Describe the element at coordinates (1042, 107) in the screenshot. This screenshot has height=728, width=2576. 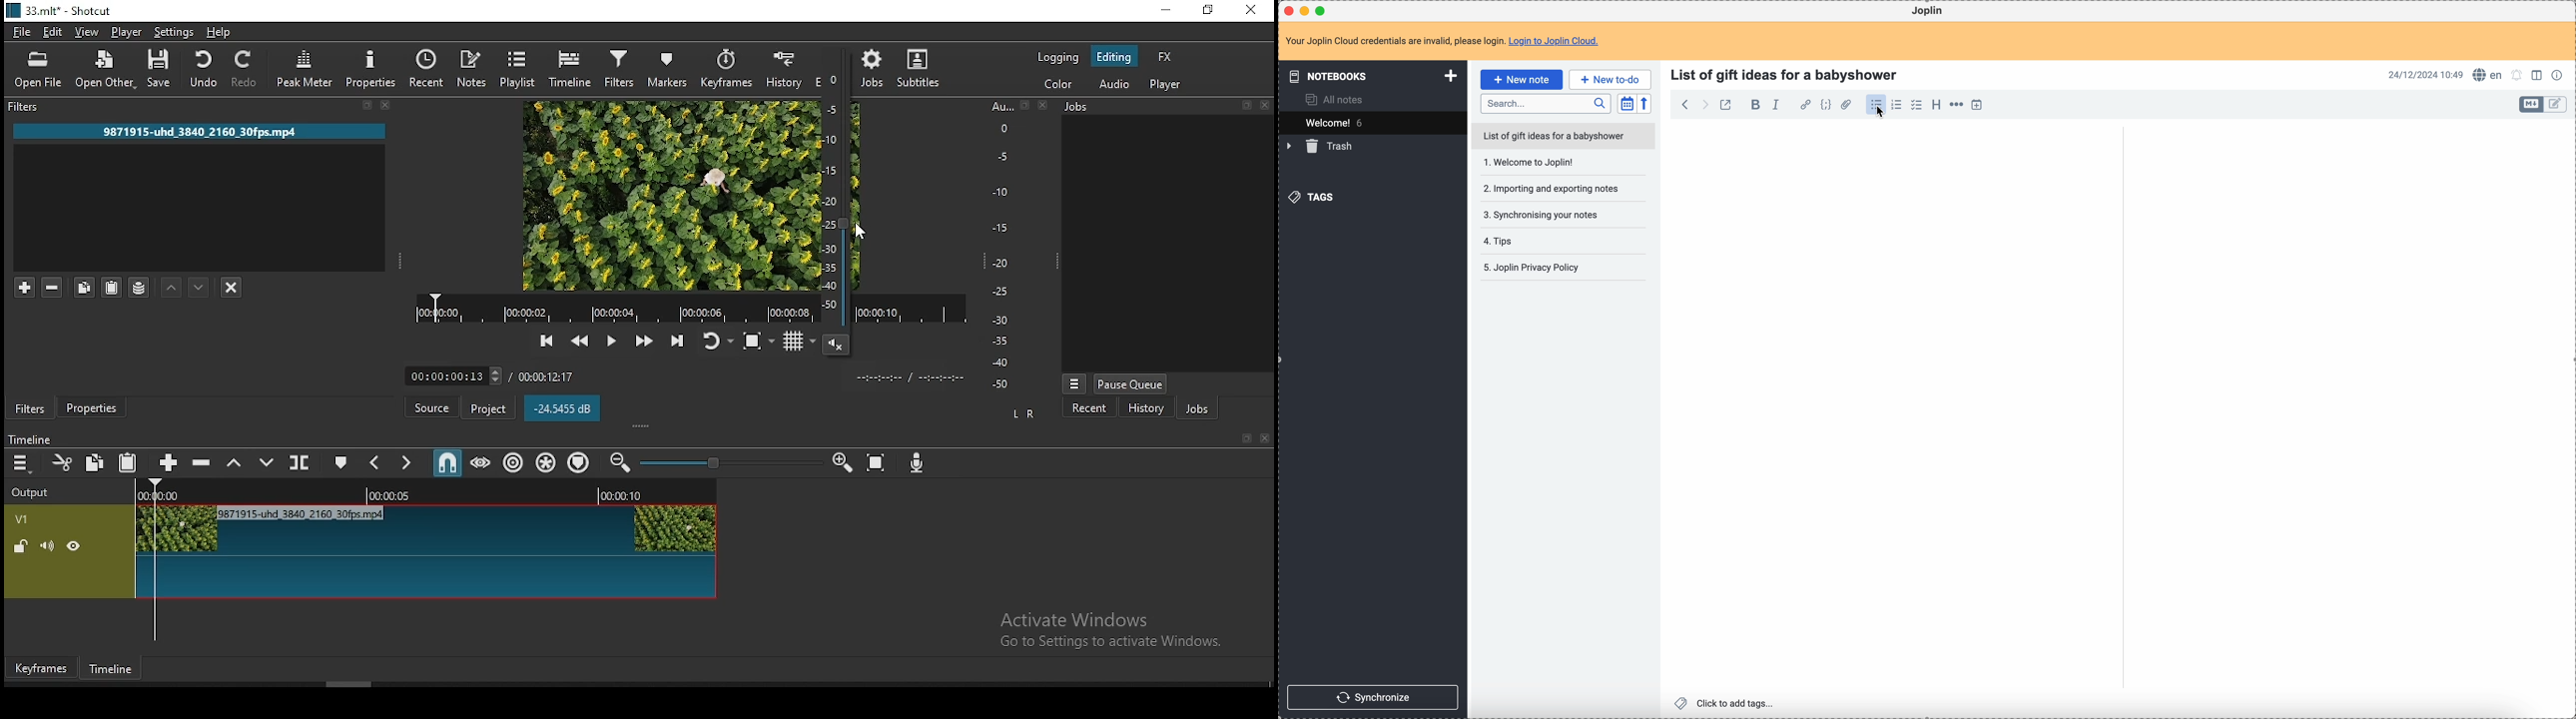
I see `close` at that location.